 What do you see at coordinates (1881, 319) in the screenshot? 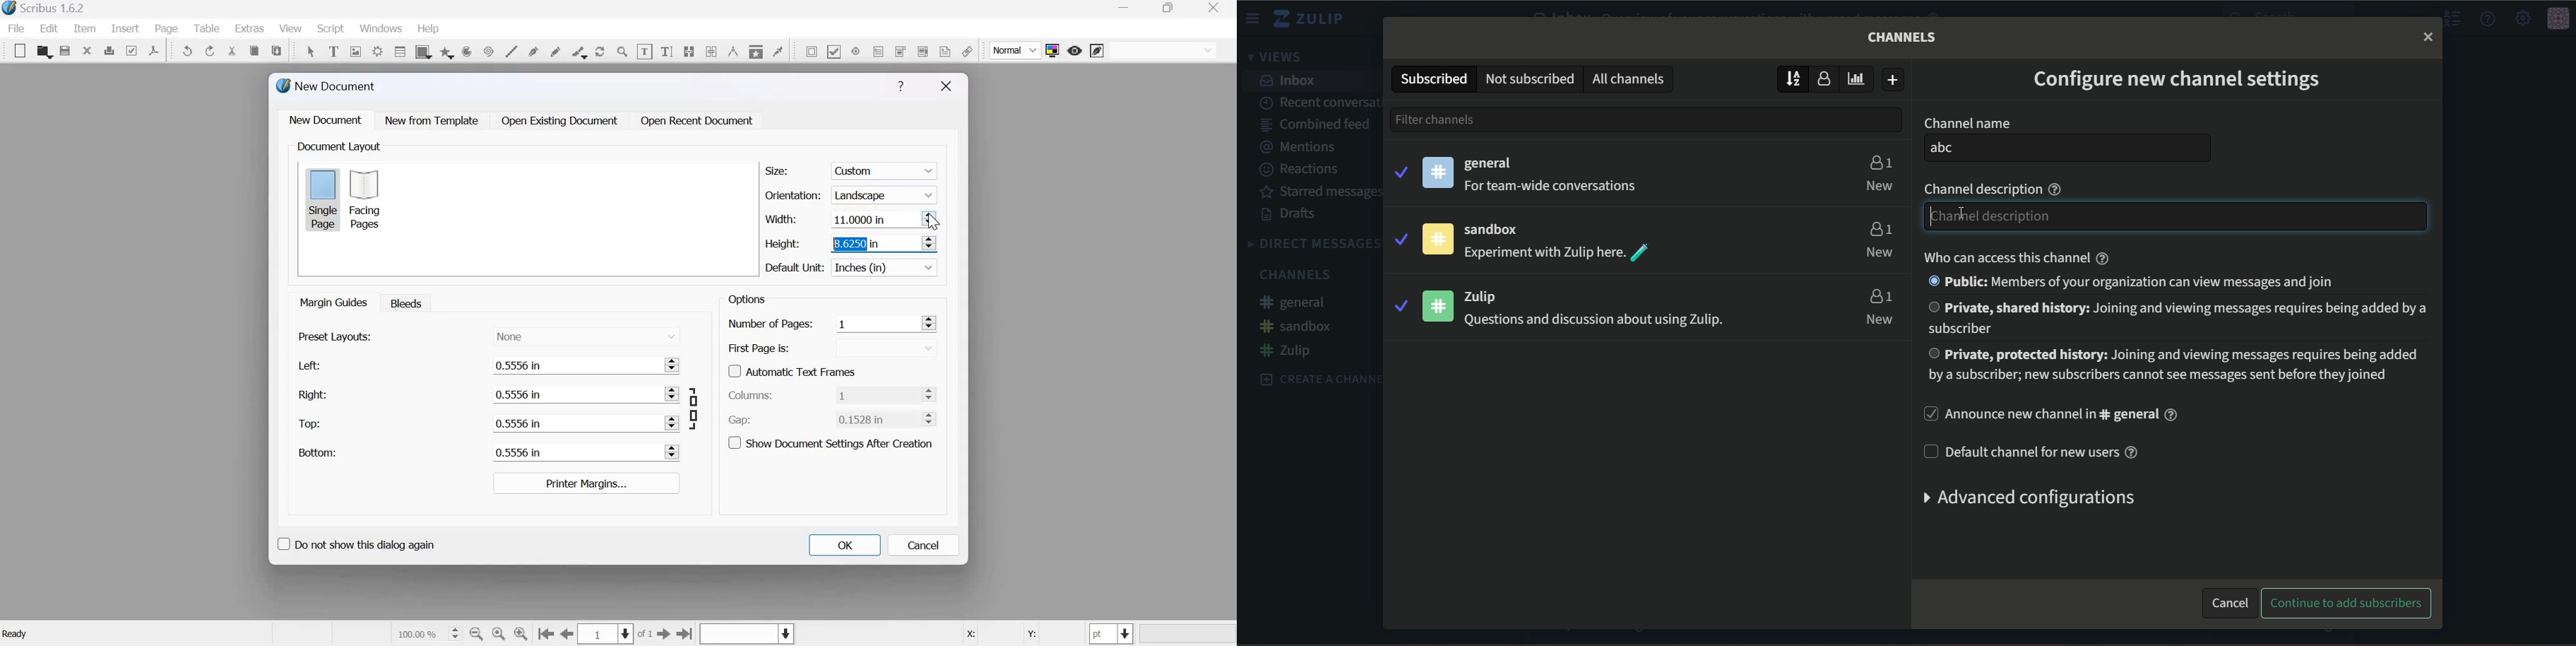
I see `new` at bounding box center [1881, 319].